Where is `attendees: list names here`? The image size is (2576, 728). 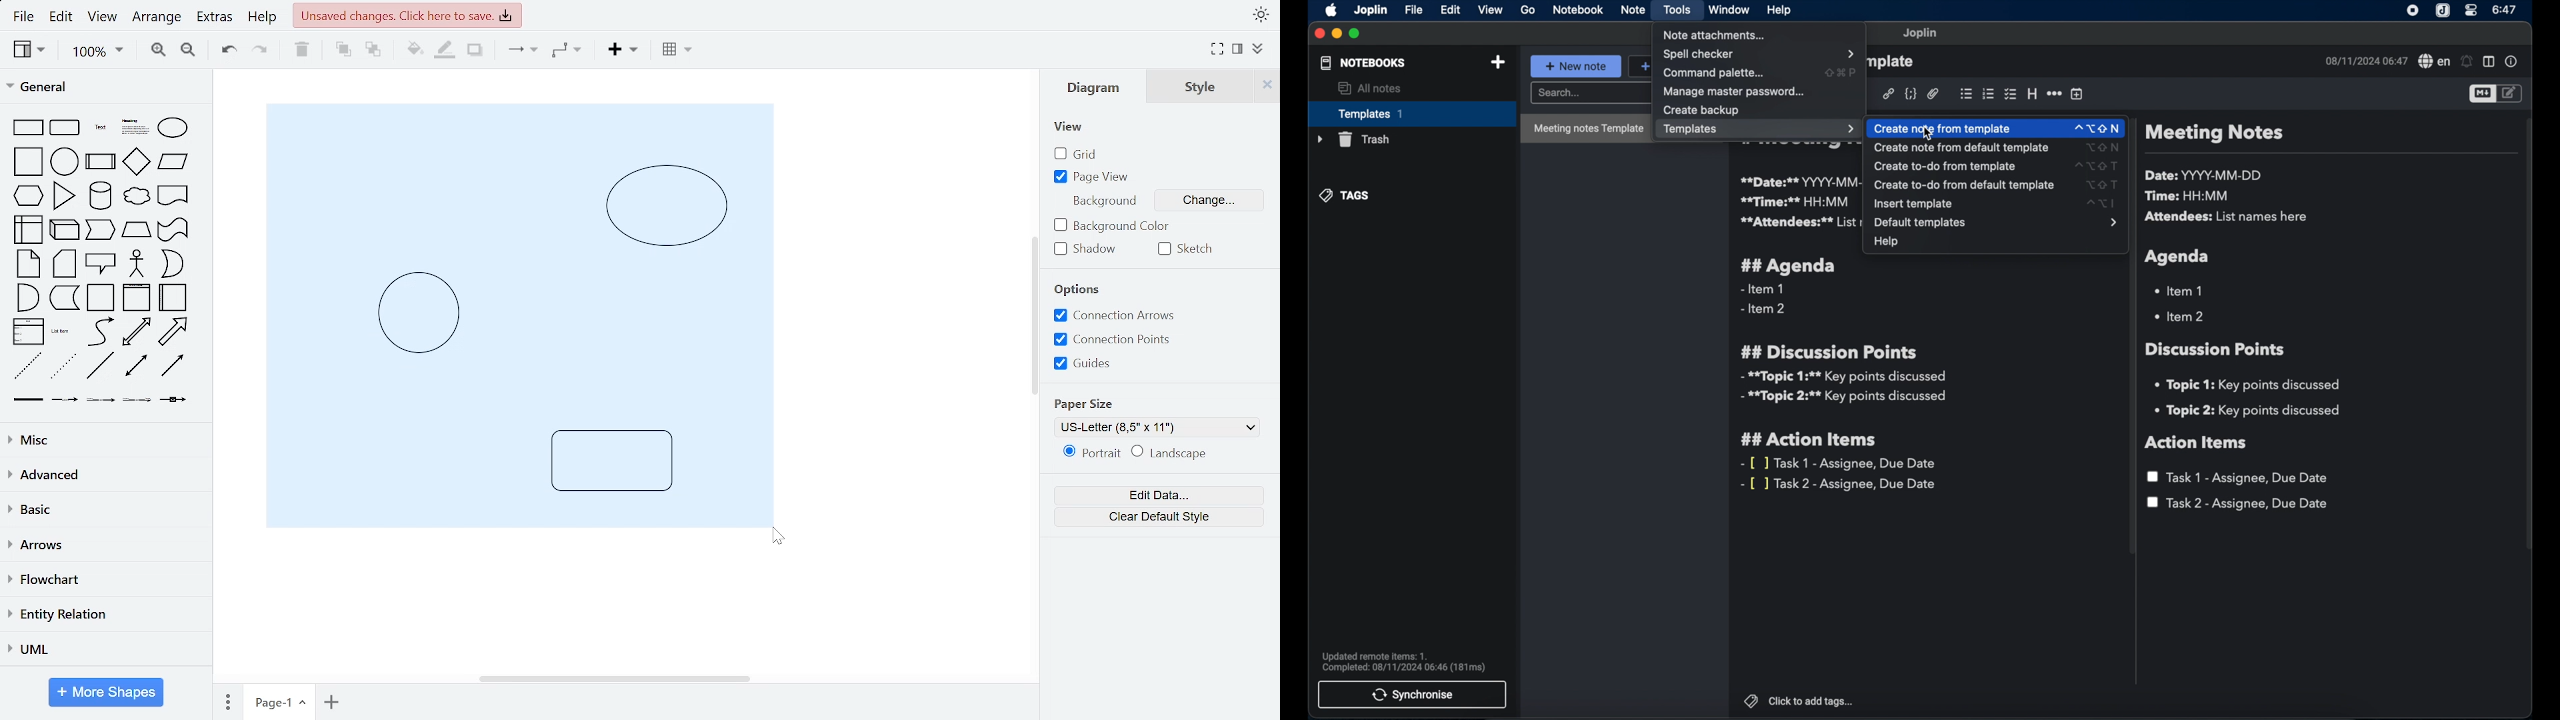 attendees: list names here is located at coordinates (2229, 217).